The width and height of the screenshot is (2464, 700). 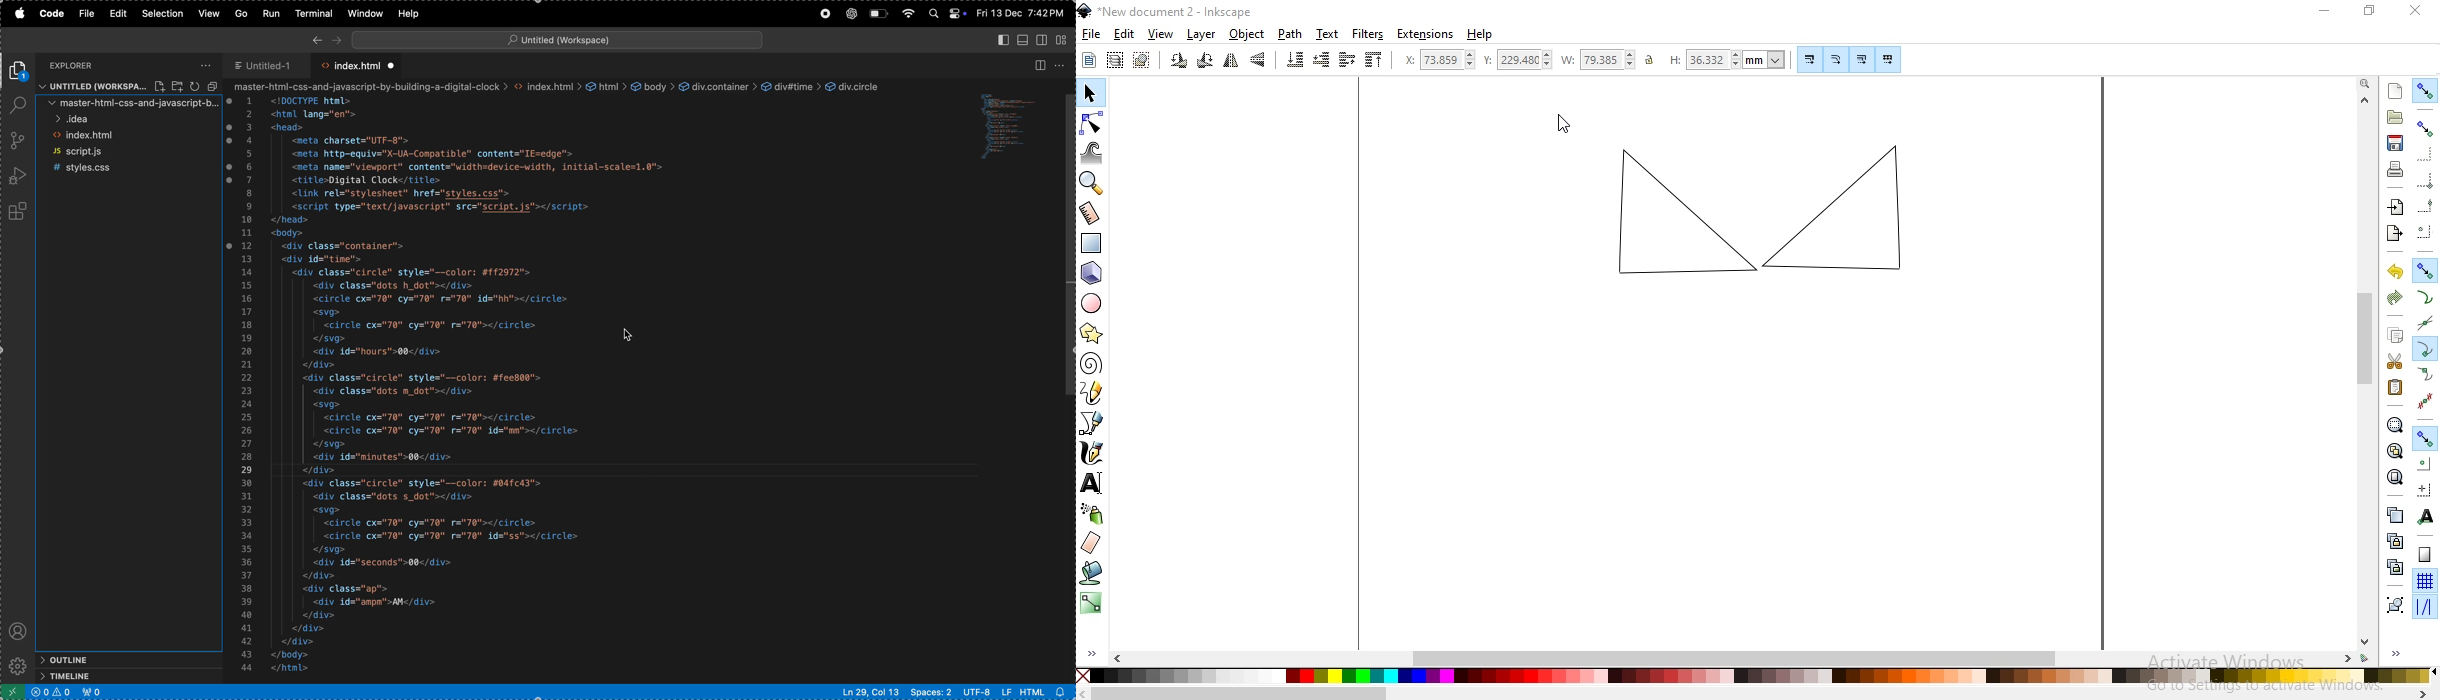 I want to click on snapping centers of bounding boxes, so click(x=2422, y=230).